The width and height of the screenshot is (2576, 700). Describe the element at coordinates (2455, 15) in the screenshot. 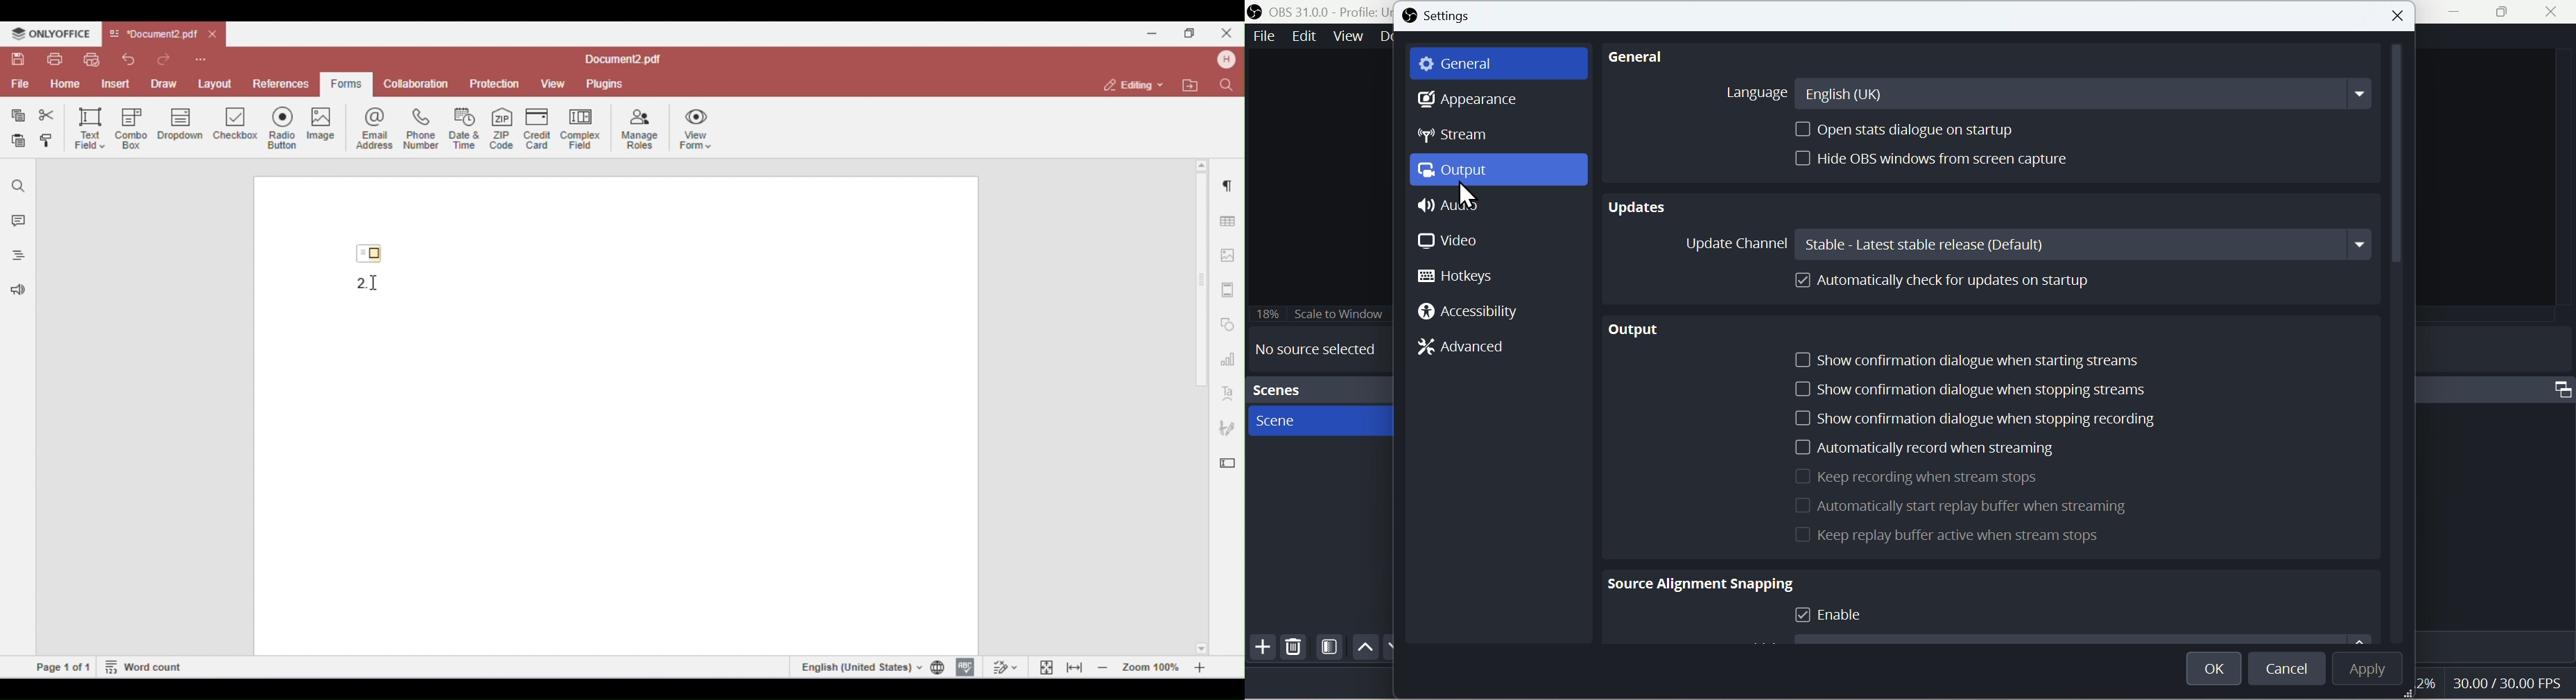

I see `minimise` at that location.